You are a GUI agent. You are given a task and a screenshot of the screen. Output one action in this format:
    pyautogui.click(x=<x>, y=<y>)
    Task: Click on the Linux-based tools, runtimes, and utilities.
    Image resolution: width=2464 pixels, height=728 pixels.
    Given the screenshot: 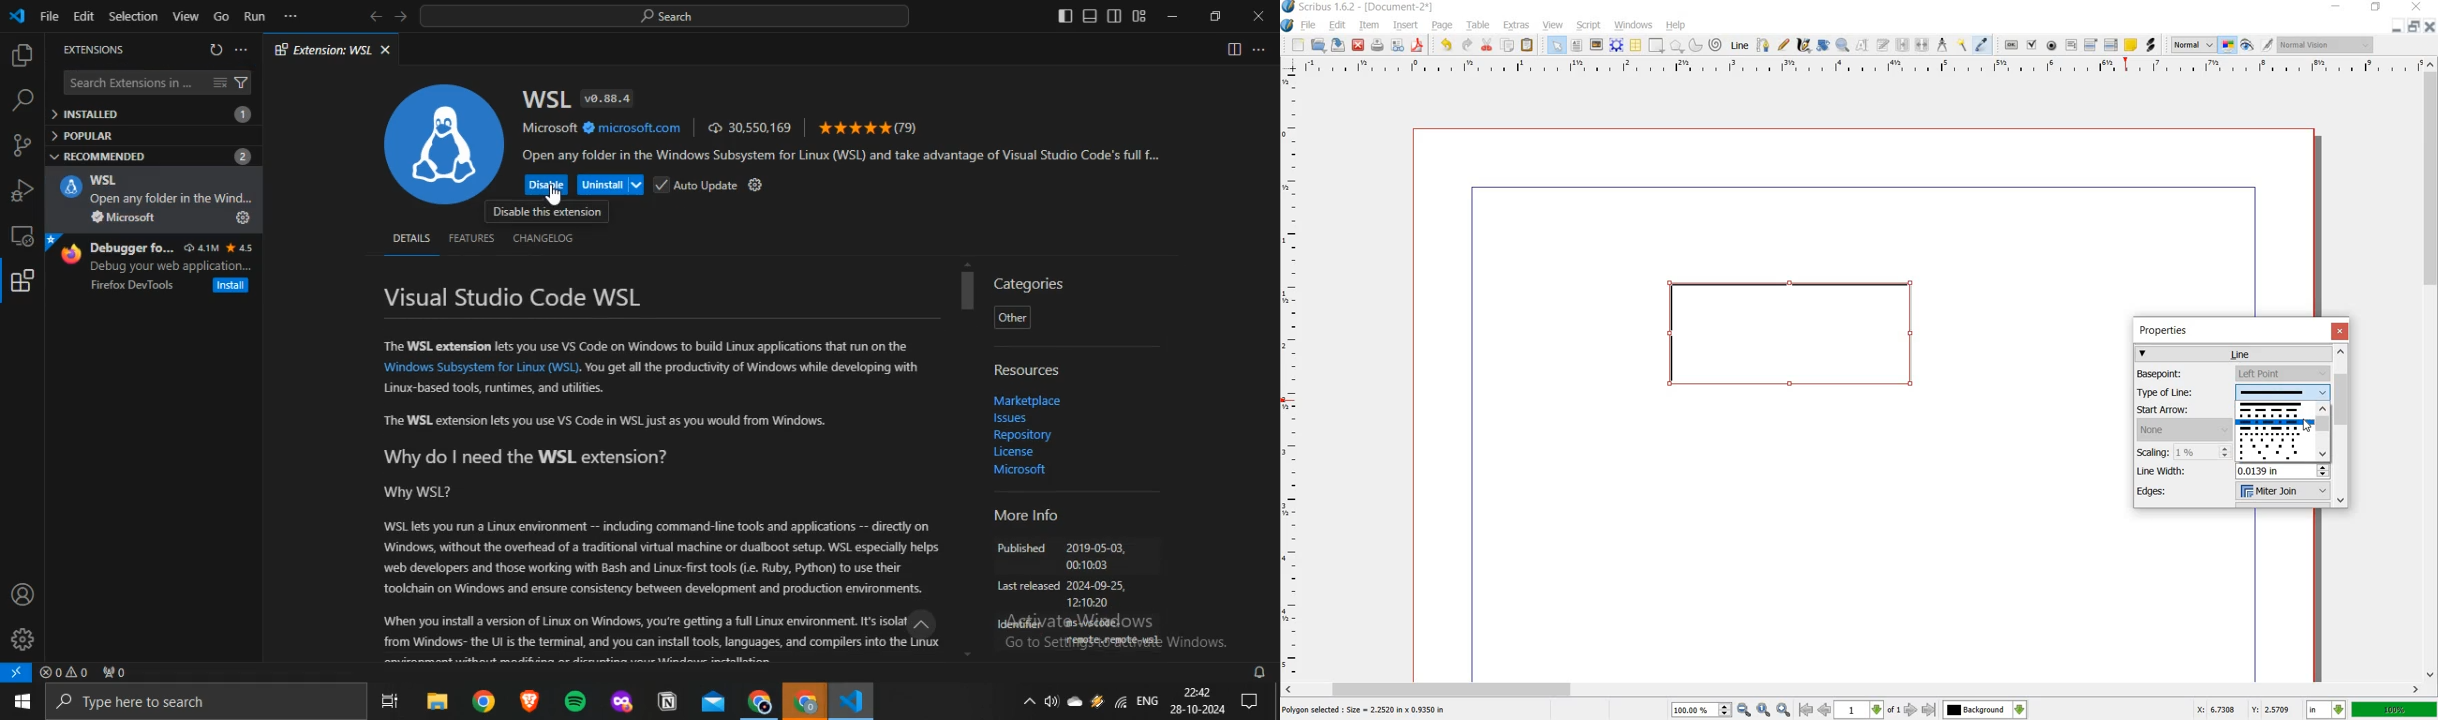 What is the action you would take?
    pyautogui.click(x=494, y=388)
    